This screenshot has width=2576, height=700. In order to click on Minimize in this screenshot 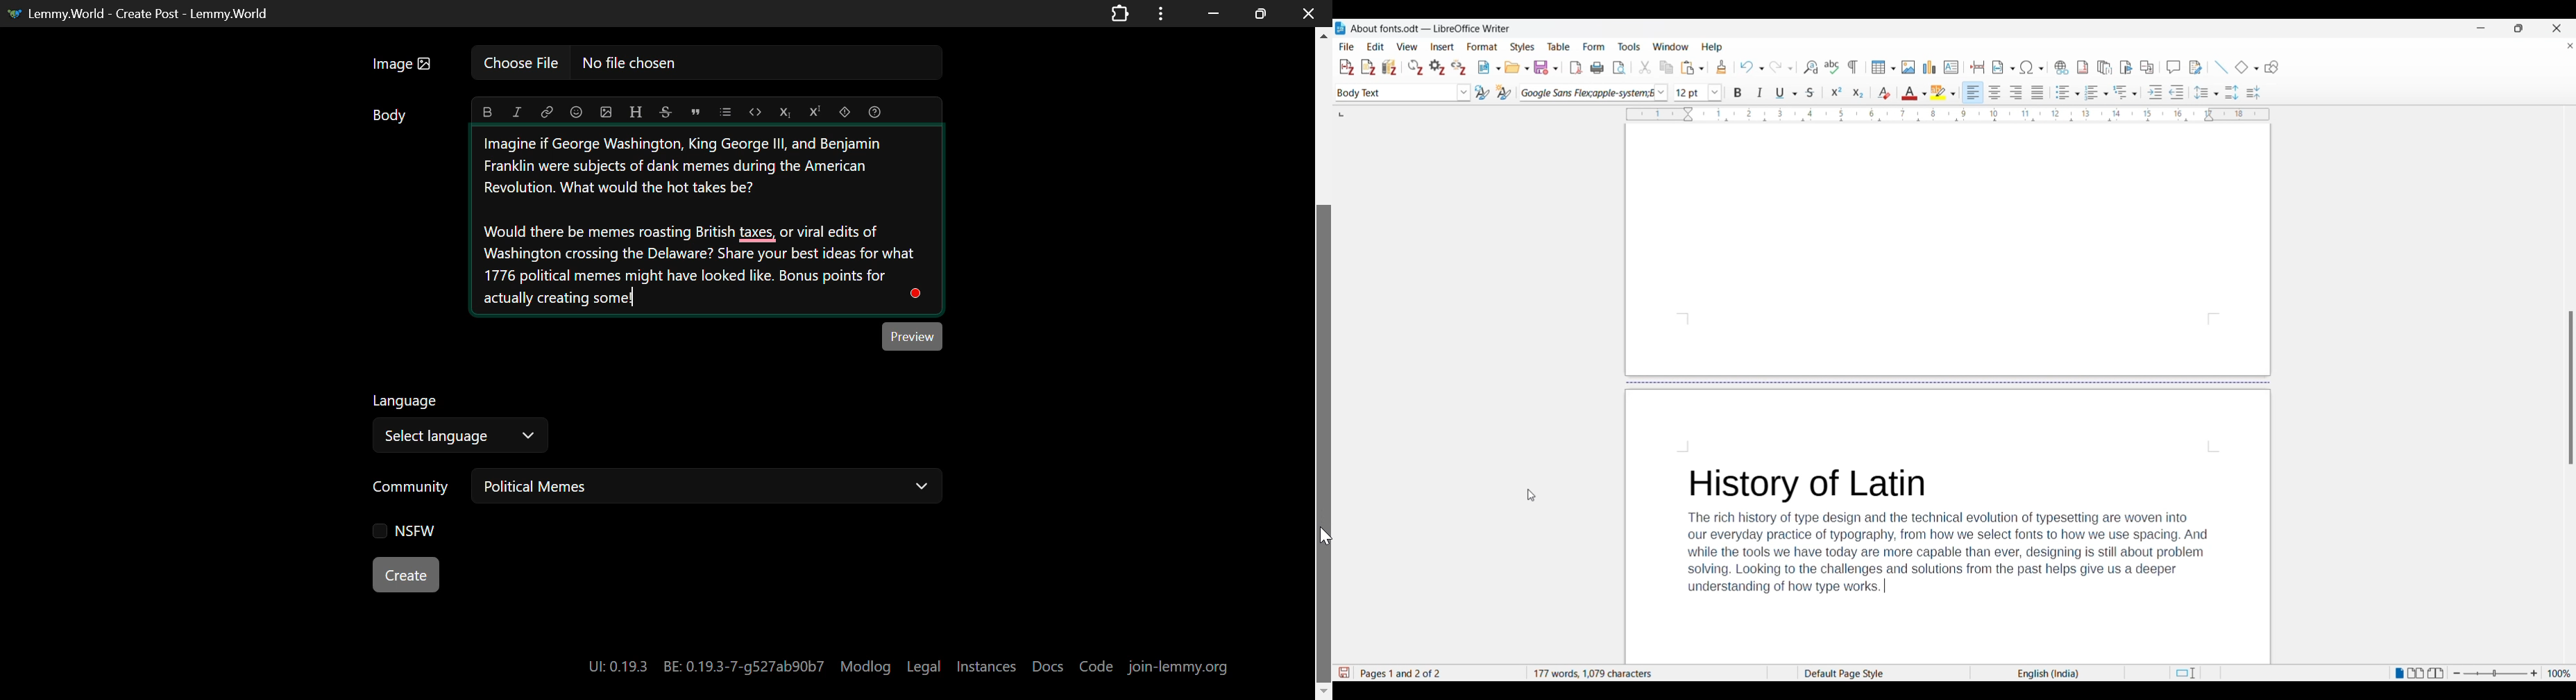, I will do `click(2481, 28)`.